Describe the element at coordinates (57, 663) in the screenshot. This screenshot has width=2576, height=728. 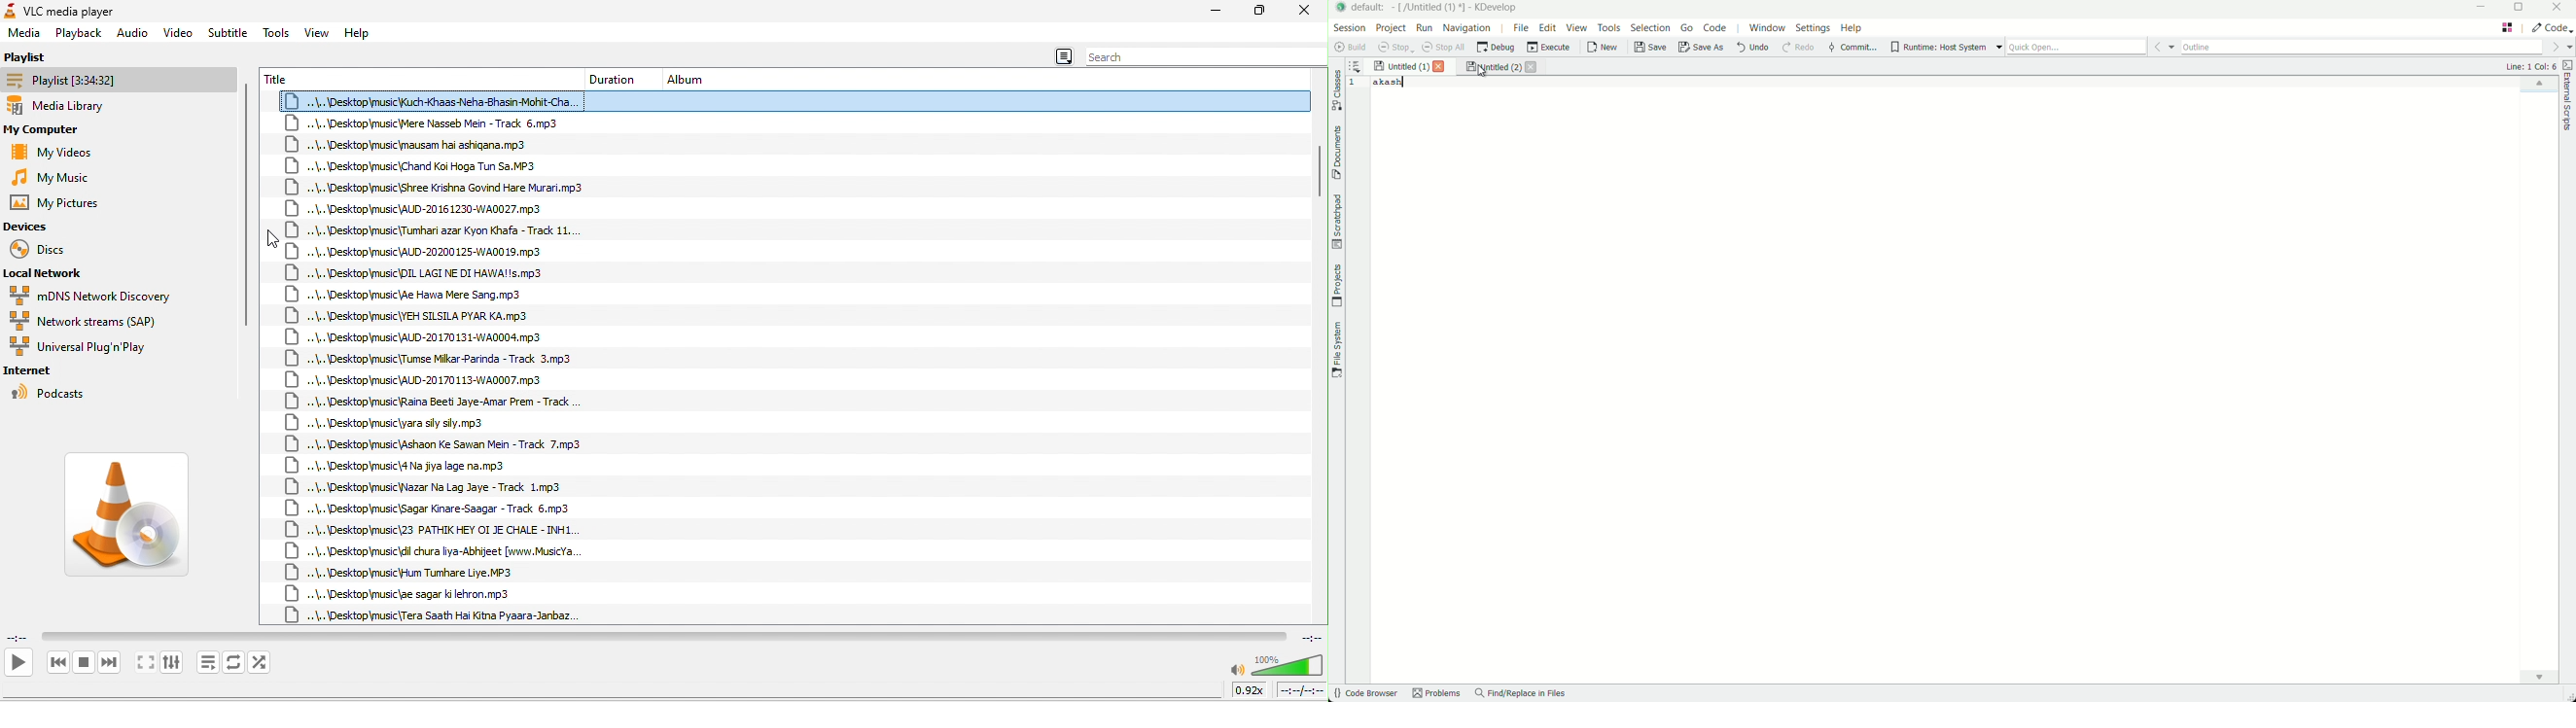
I see `previous media` at that location.